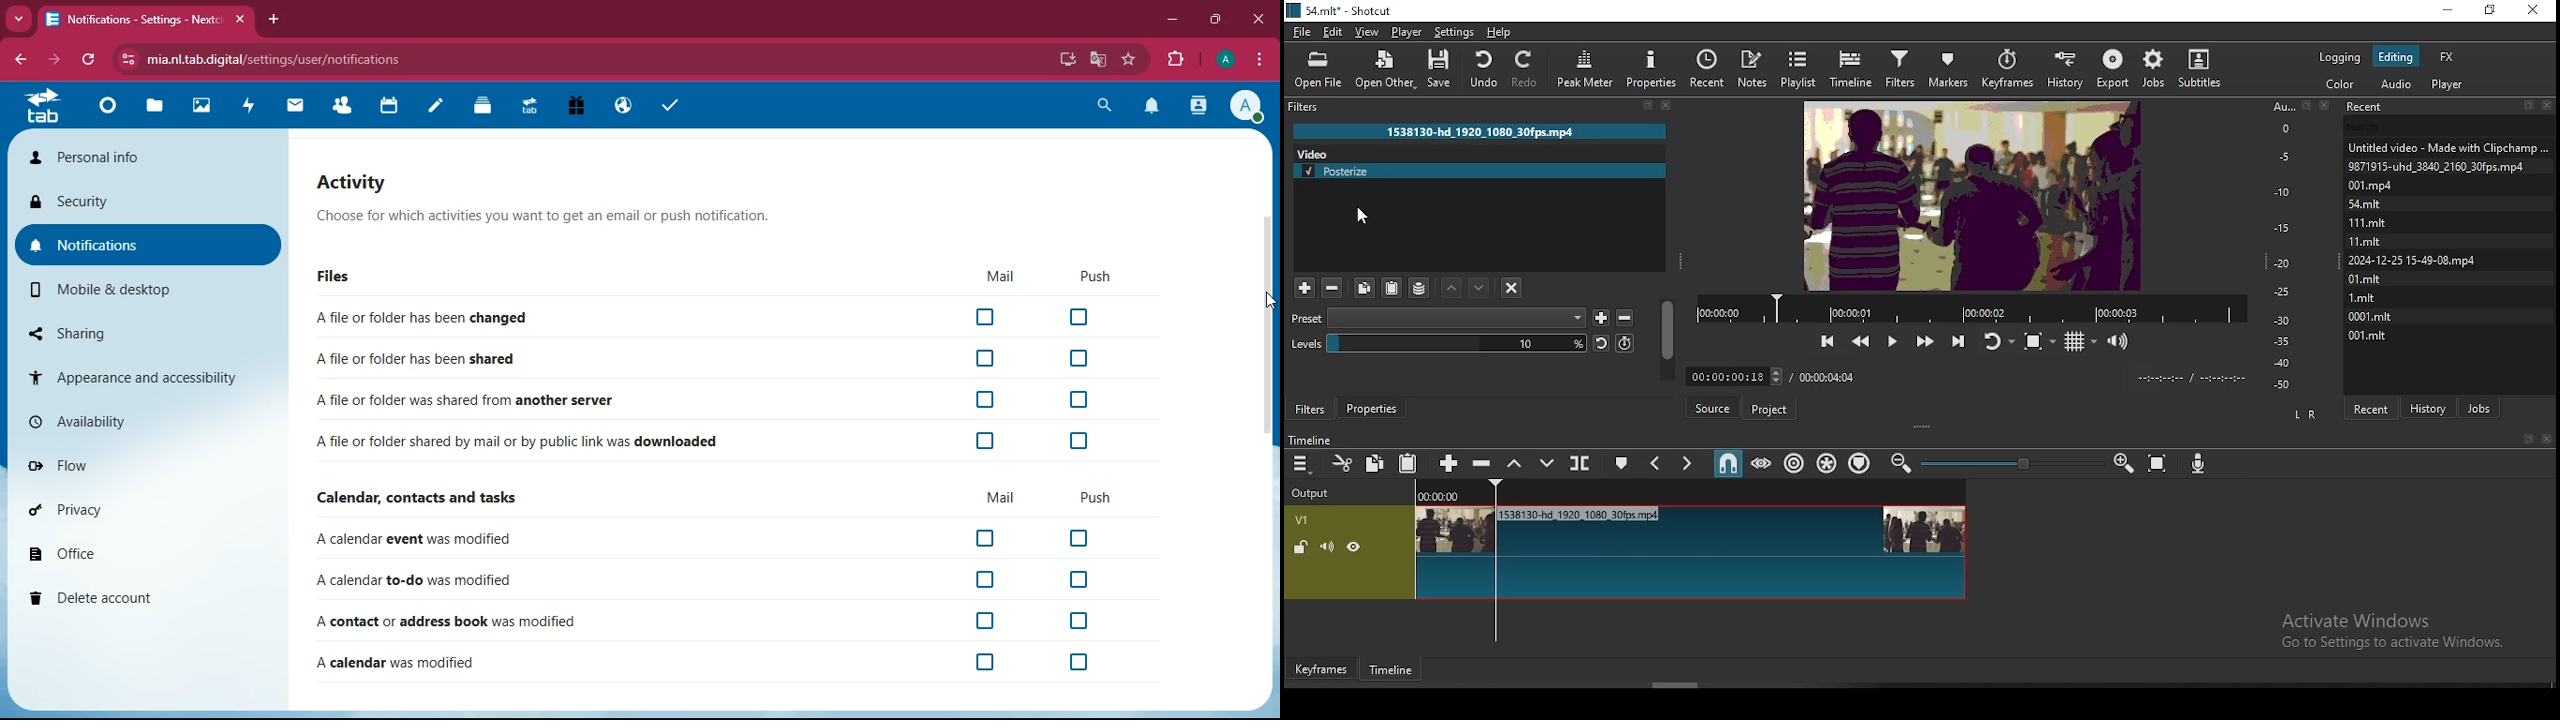 Image resolution: width=2576 pixels, height=728 pixels. What do you see at coordinates (1486, 69) in the screenshot?
I see `undo` at bounding box center [1486, 69].